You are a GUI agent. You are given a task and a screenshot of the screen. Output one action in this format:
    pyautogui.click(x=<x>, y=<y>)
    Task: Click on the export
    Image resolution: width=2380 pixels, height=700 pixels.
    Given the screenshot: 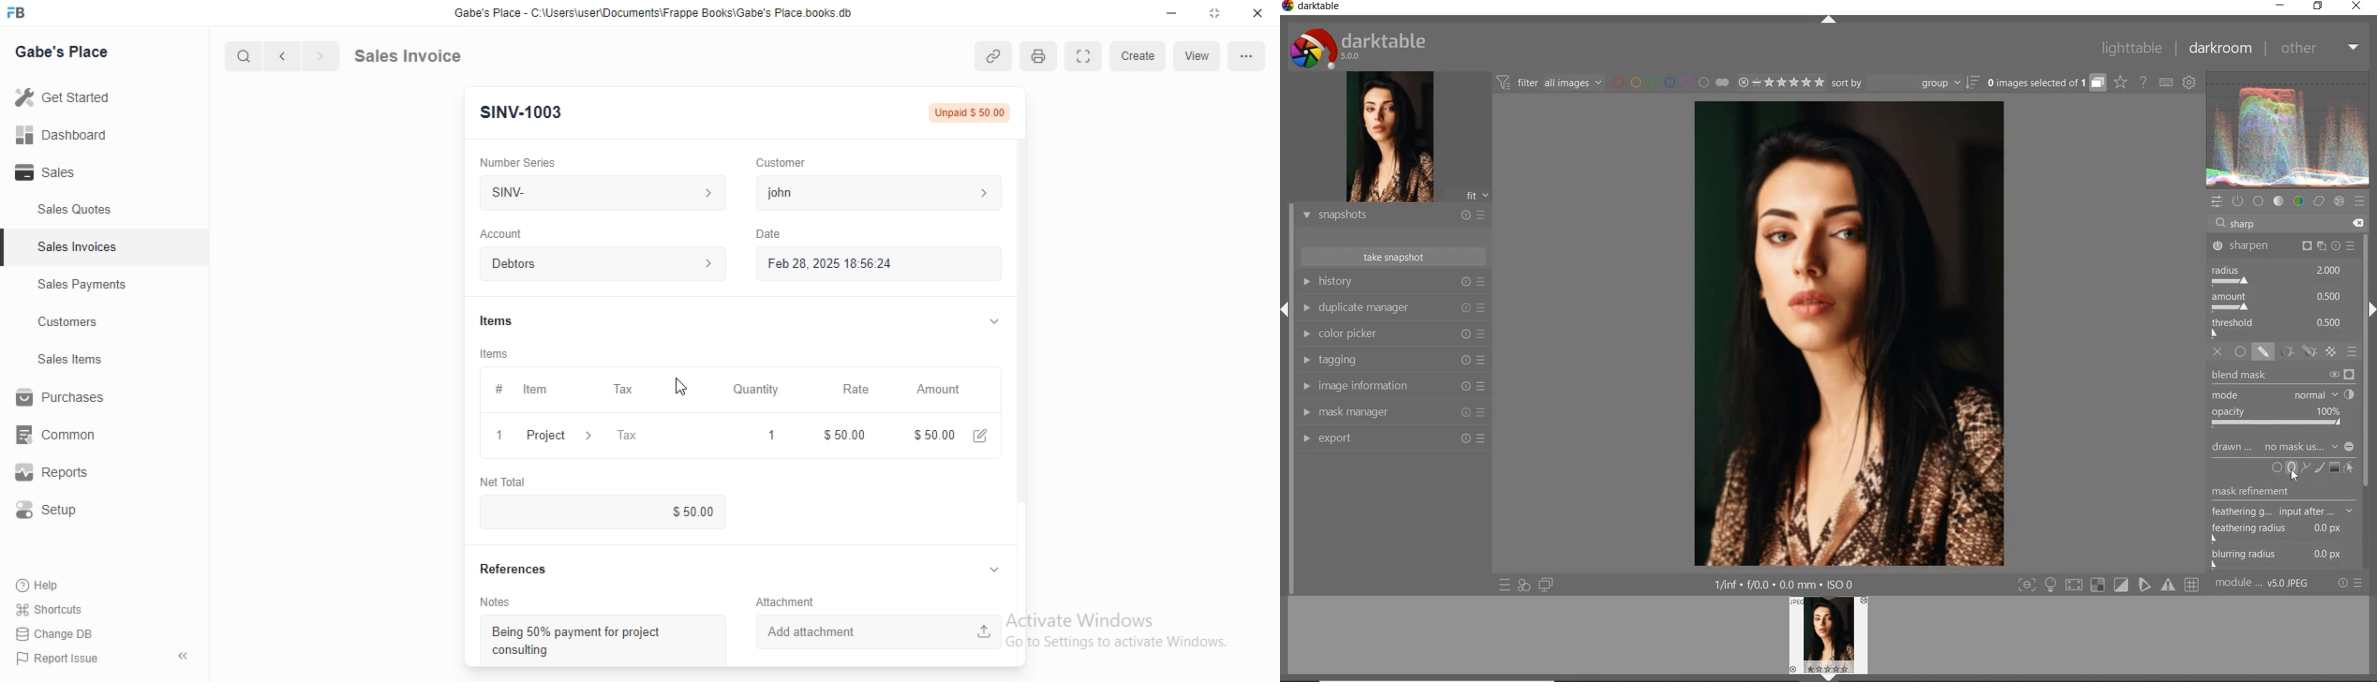 What is the action you would take?
    pyautogui.click(x=1392, y=440)
    